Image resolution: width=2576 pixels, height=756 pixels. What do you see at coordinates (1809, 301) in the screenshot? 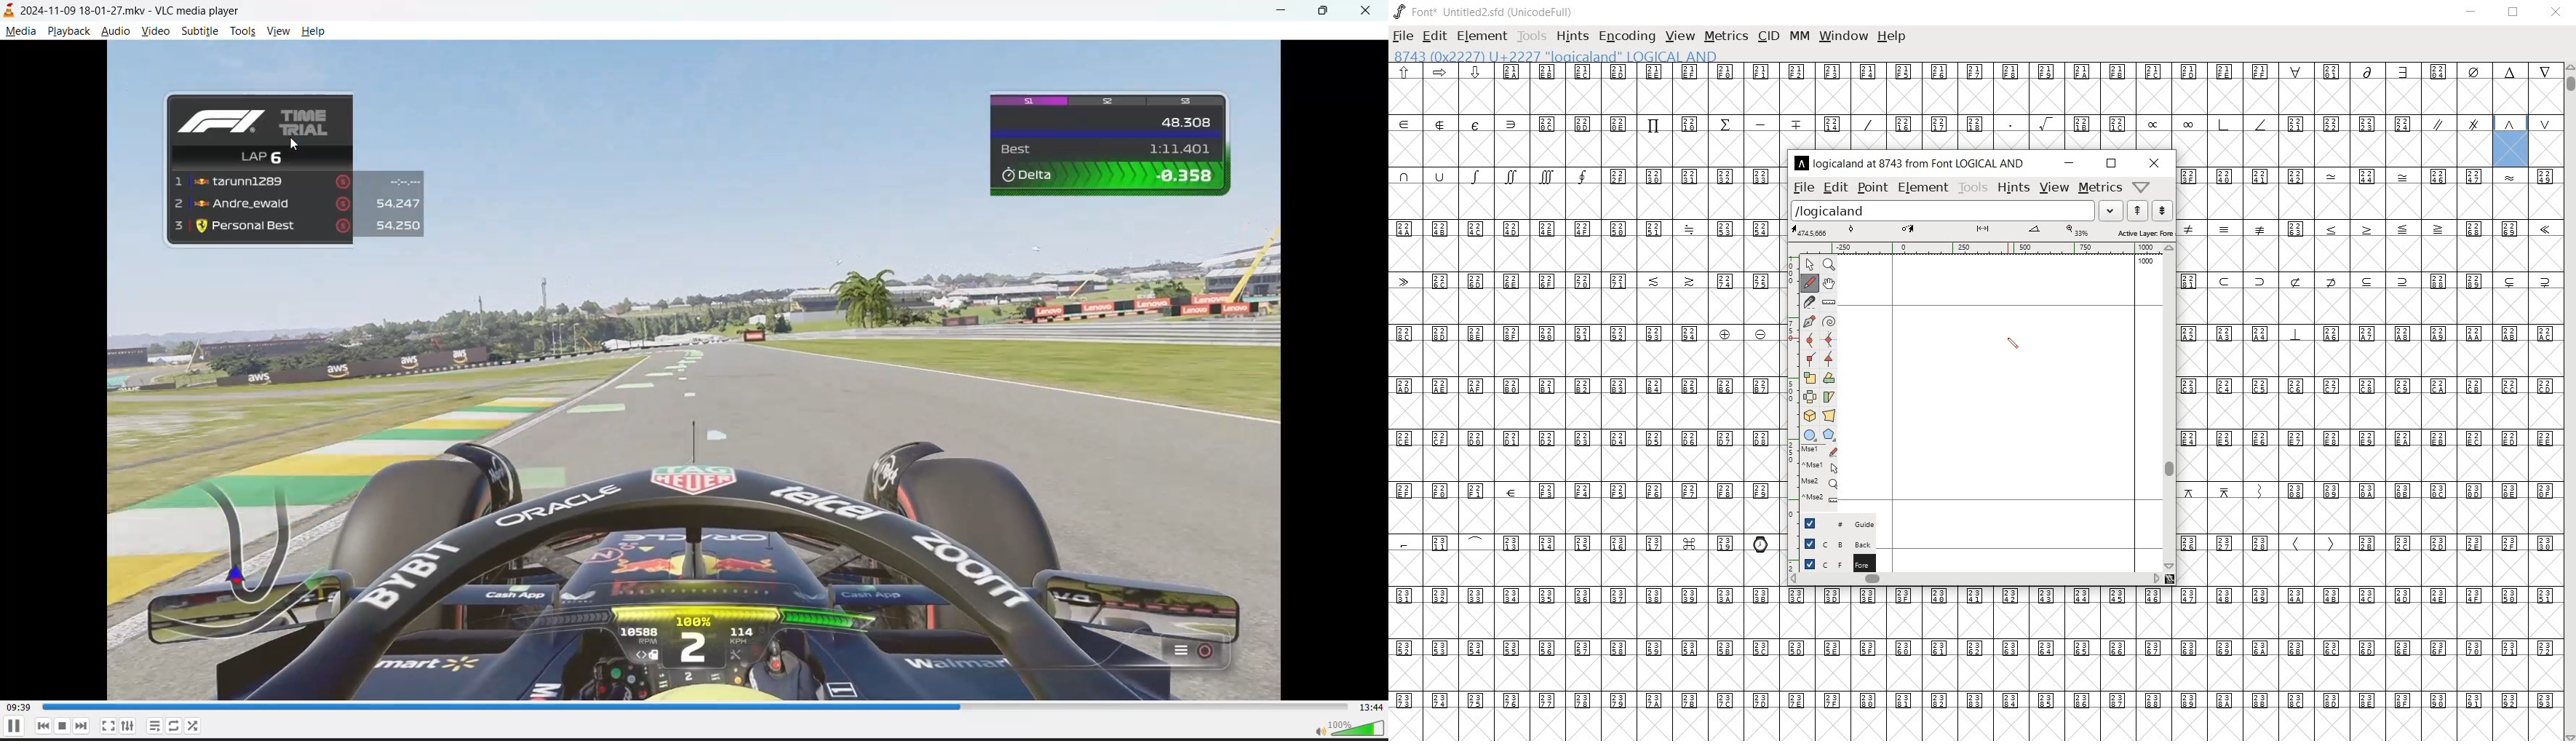
I see `cut splines in two` at bounding box center [1809, 301].